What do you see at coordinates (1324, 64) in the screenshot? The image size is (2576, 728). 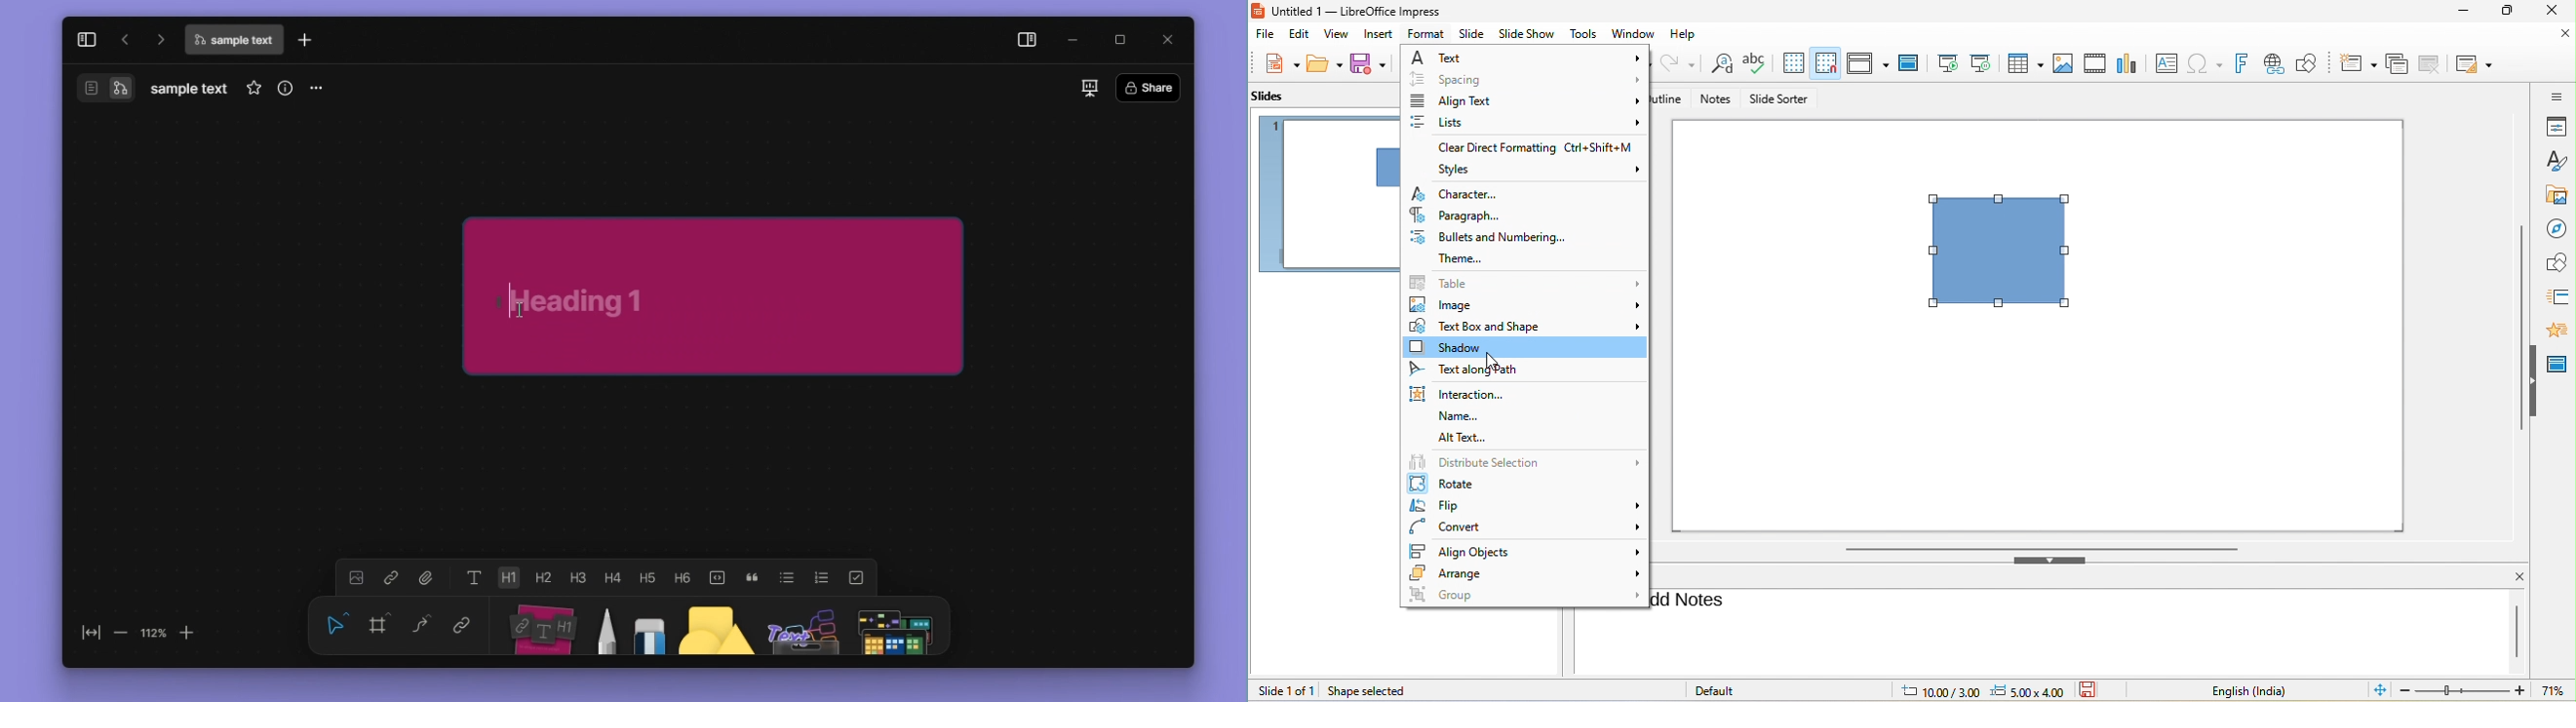 I see `open` at bounding box center [1324, 64].